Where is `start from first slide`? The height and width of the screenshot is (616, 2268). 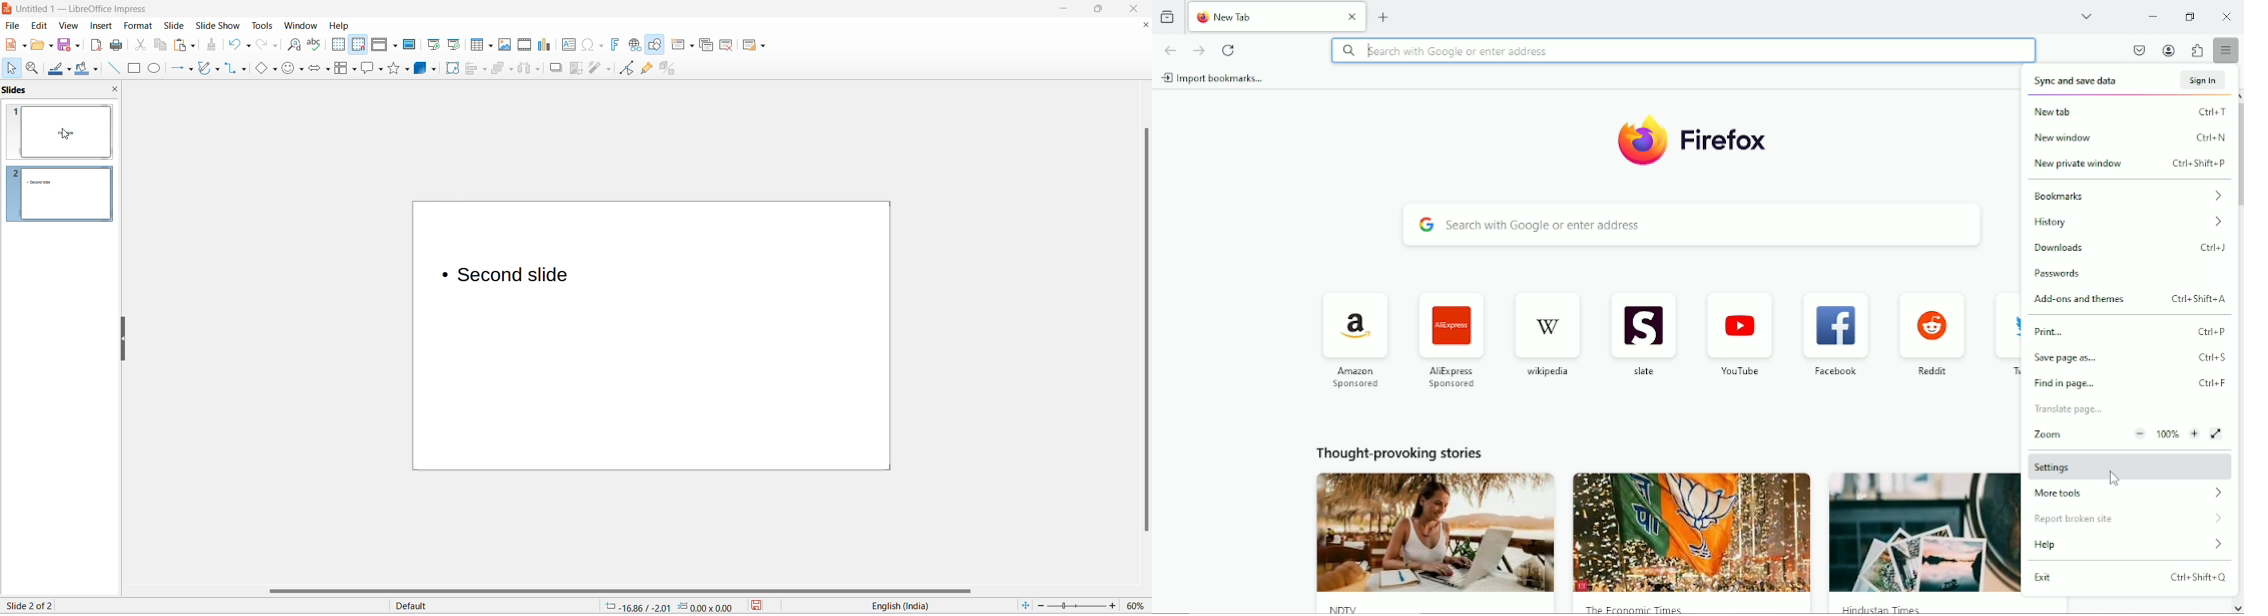
start from first slide is located at coordinates (433, 43).